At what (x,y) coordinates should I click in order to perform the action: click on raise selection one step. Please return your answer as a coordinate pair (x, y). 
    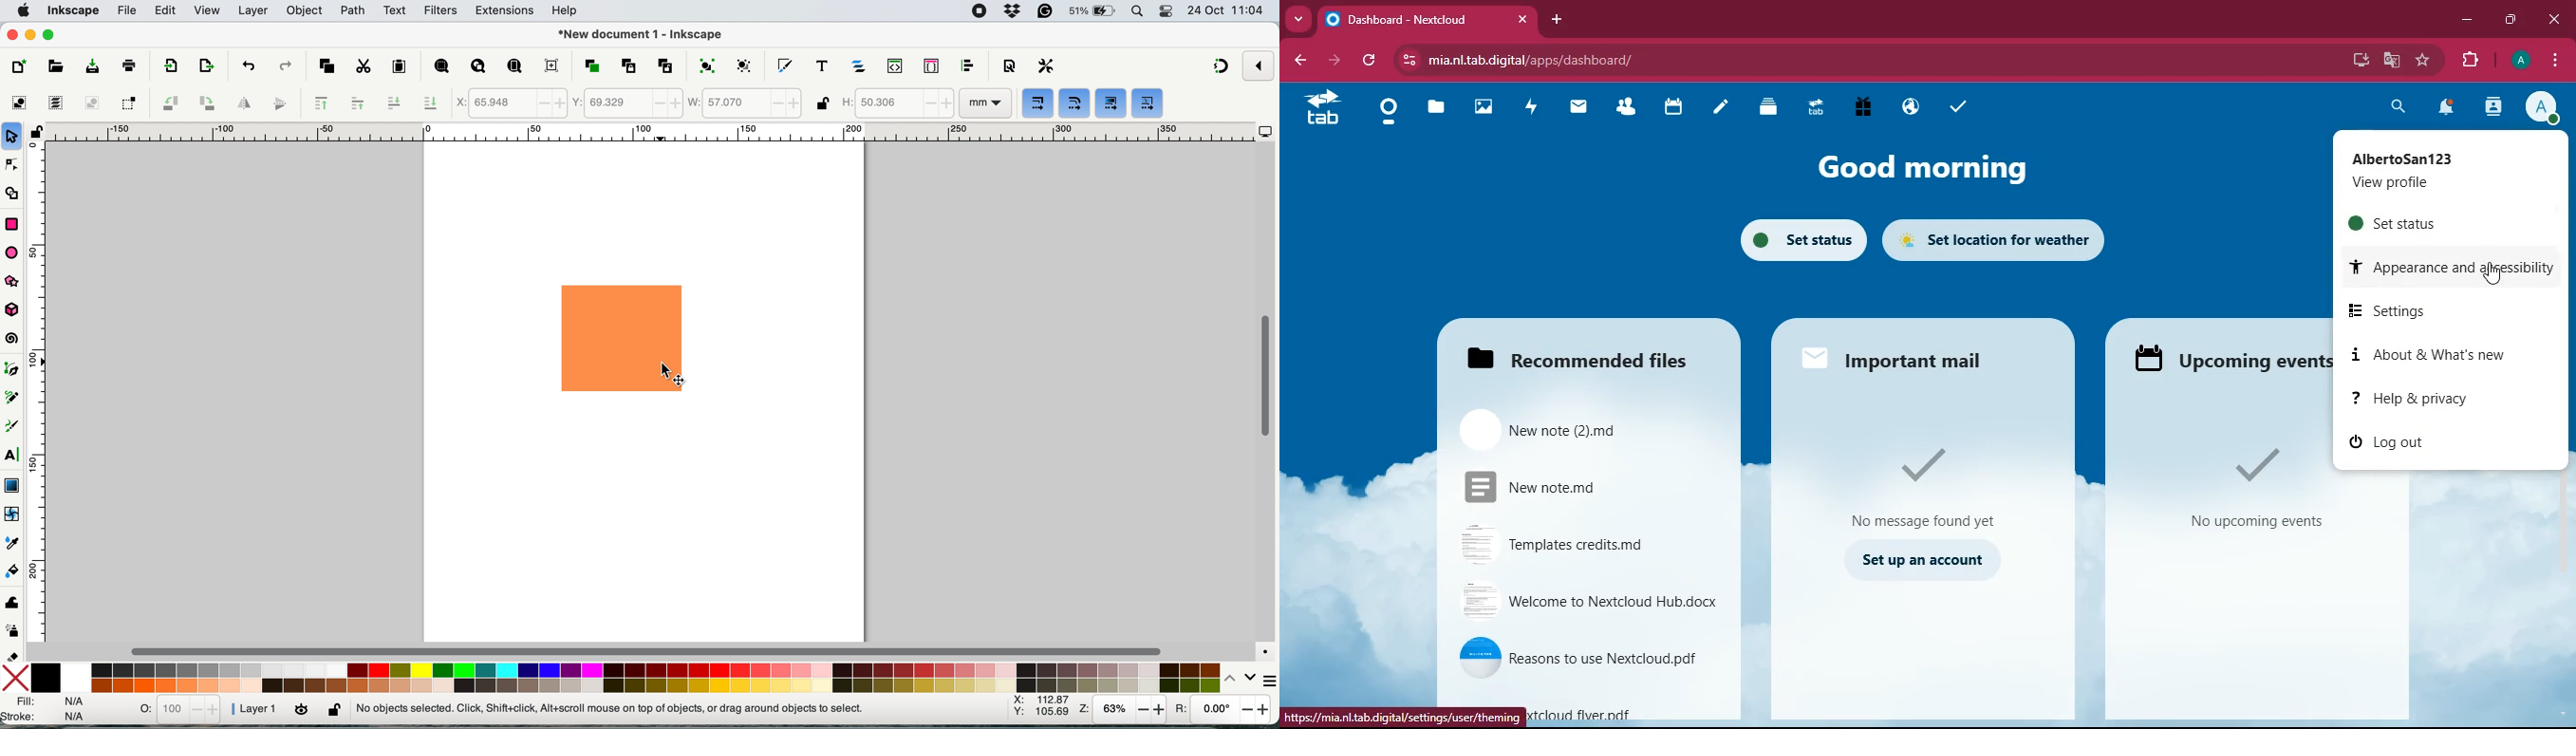
    Looking at the image, I should click on (357, 104).